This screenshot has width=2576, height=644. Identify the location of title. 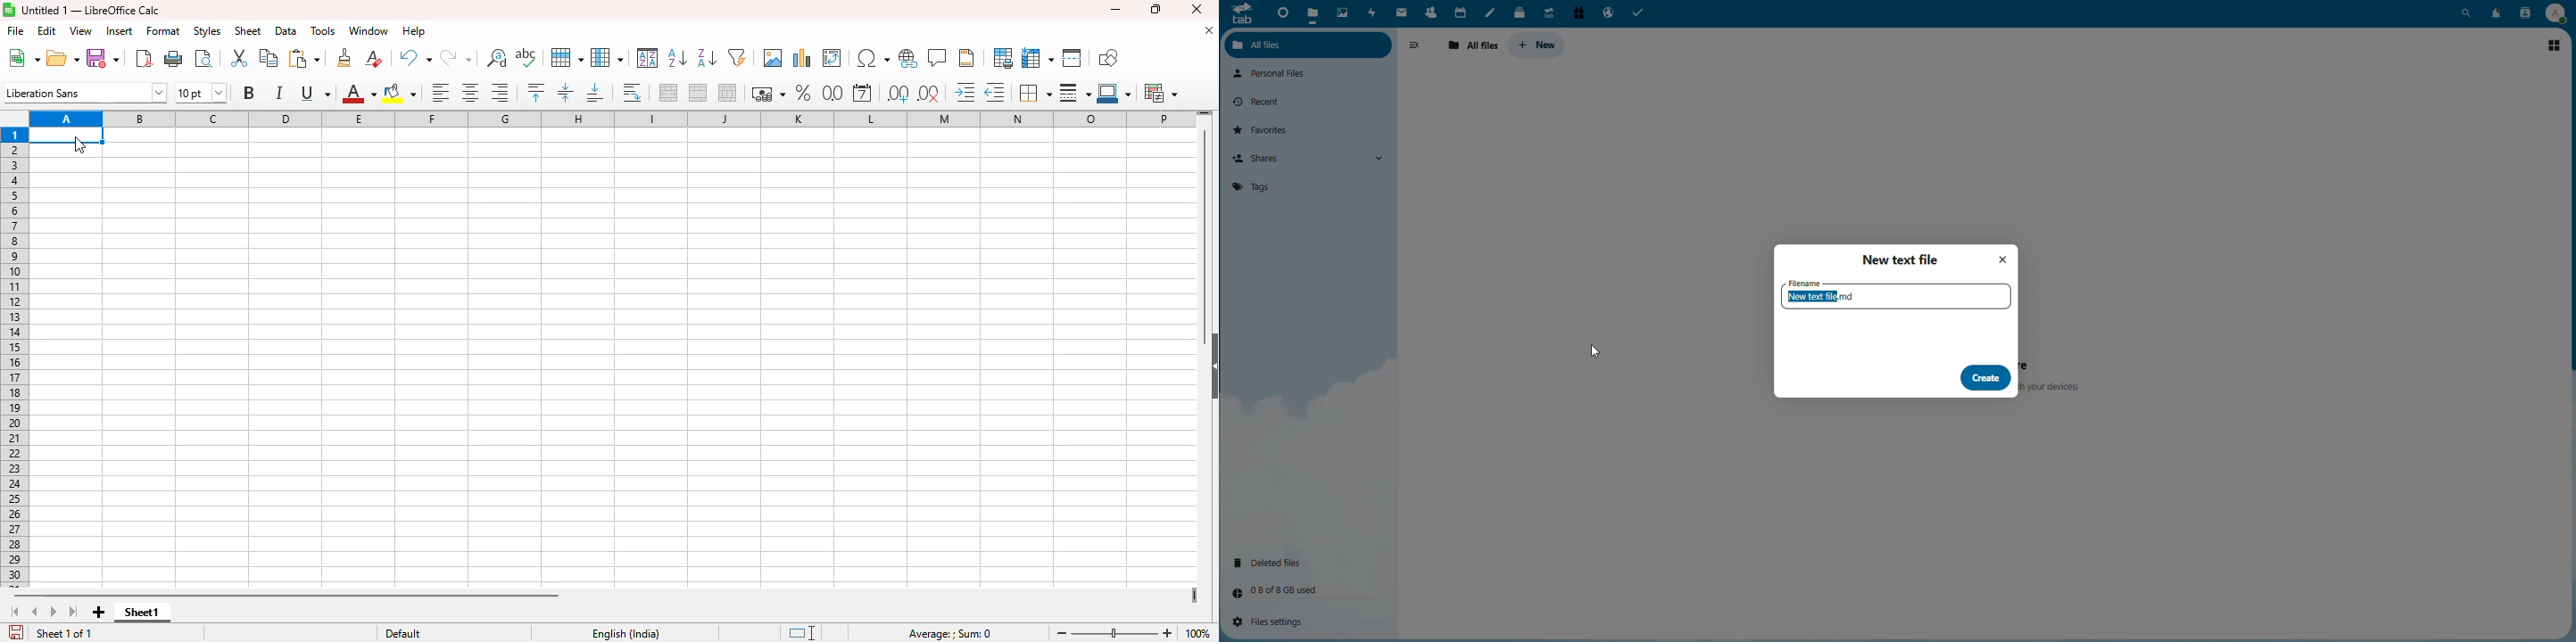
(91, 10).